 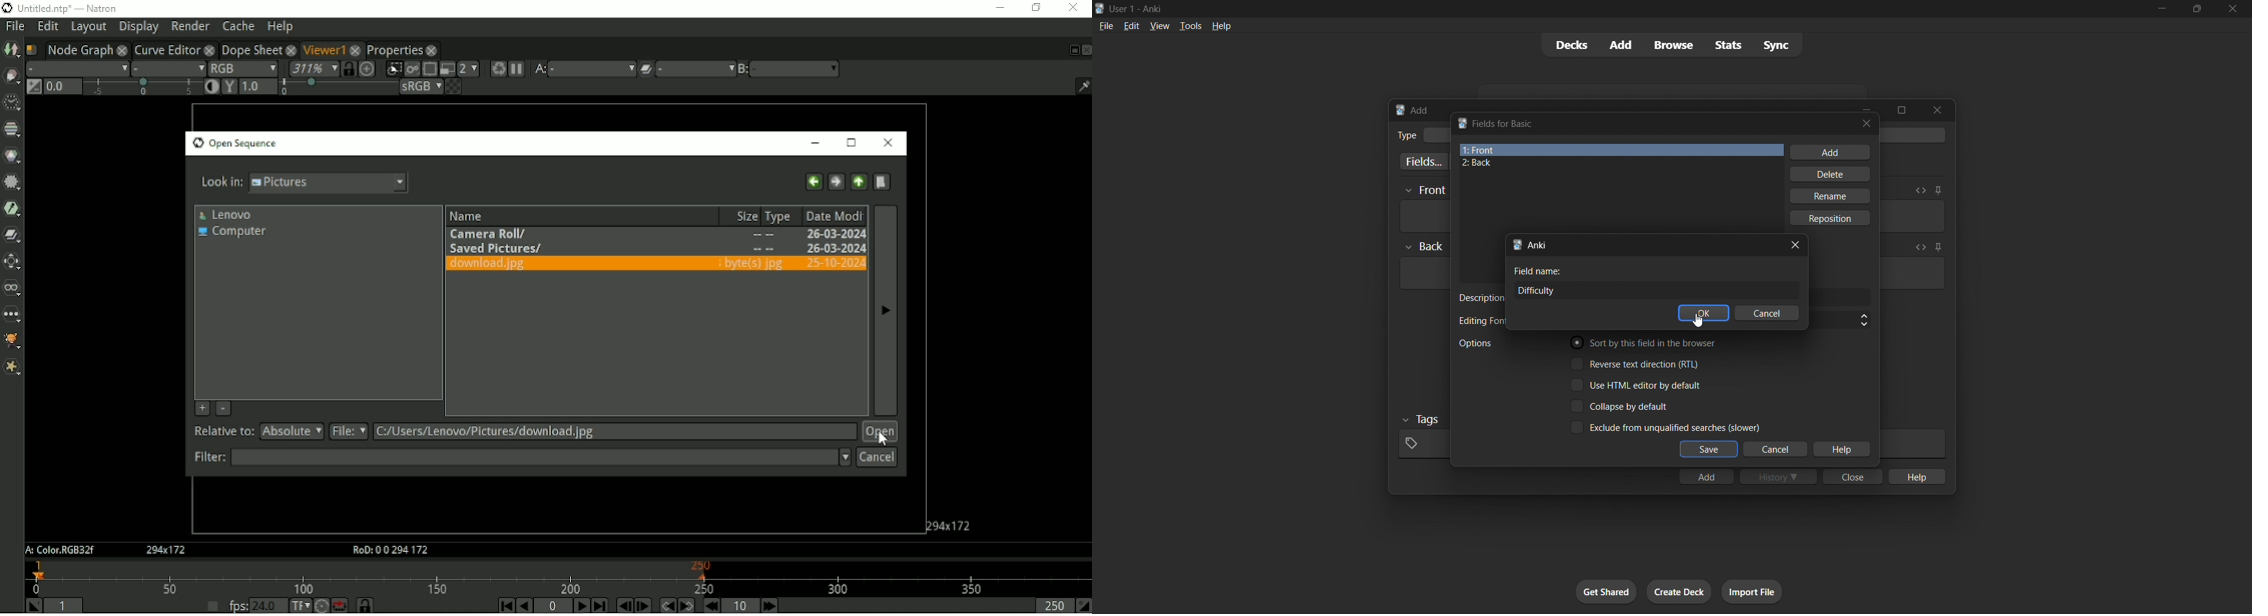 What do you see at coordinates (393, 69) in the screenshot?
I see `Clips portion of image` at bounding box center [393, 69].